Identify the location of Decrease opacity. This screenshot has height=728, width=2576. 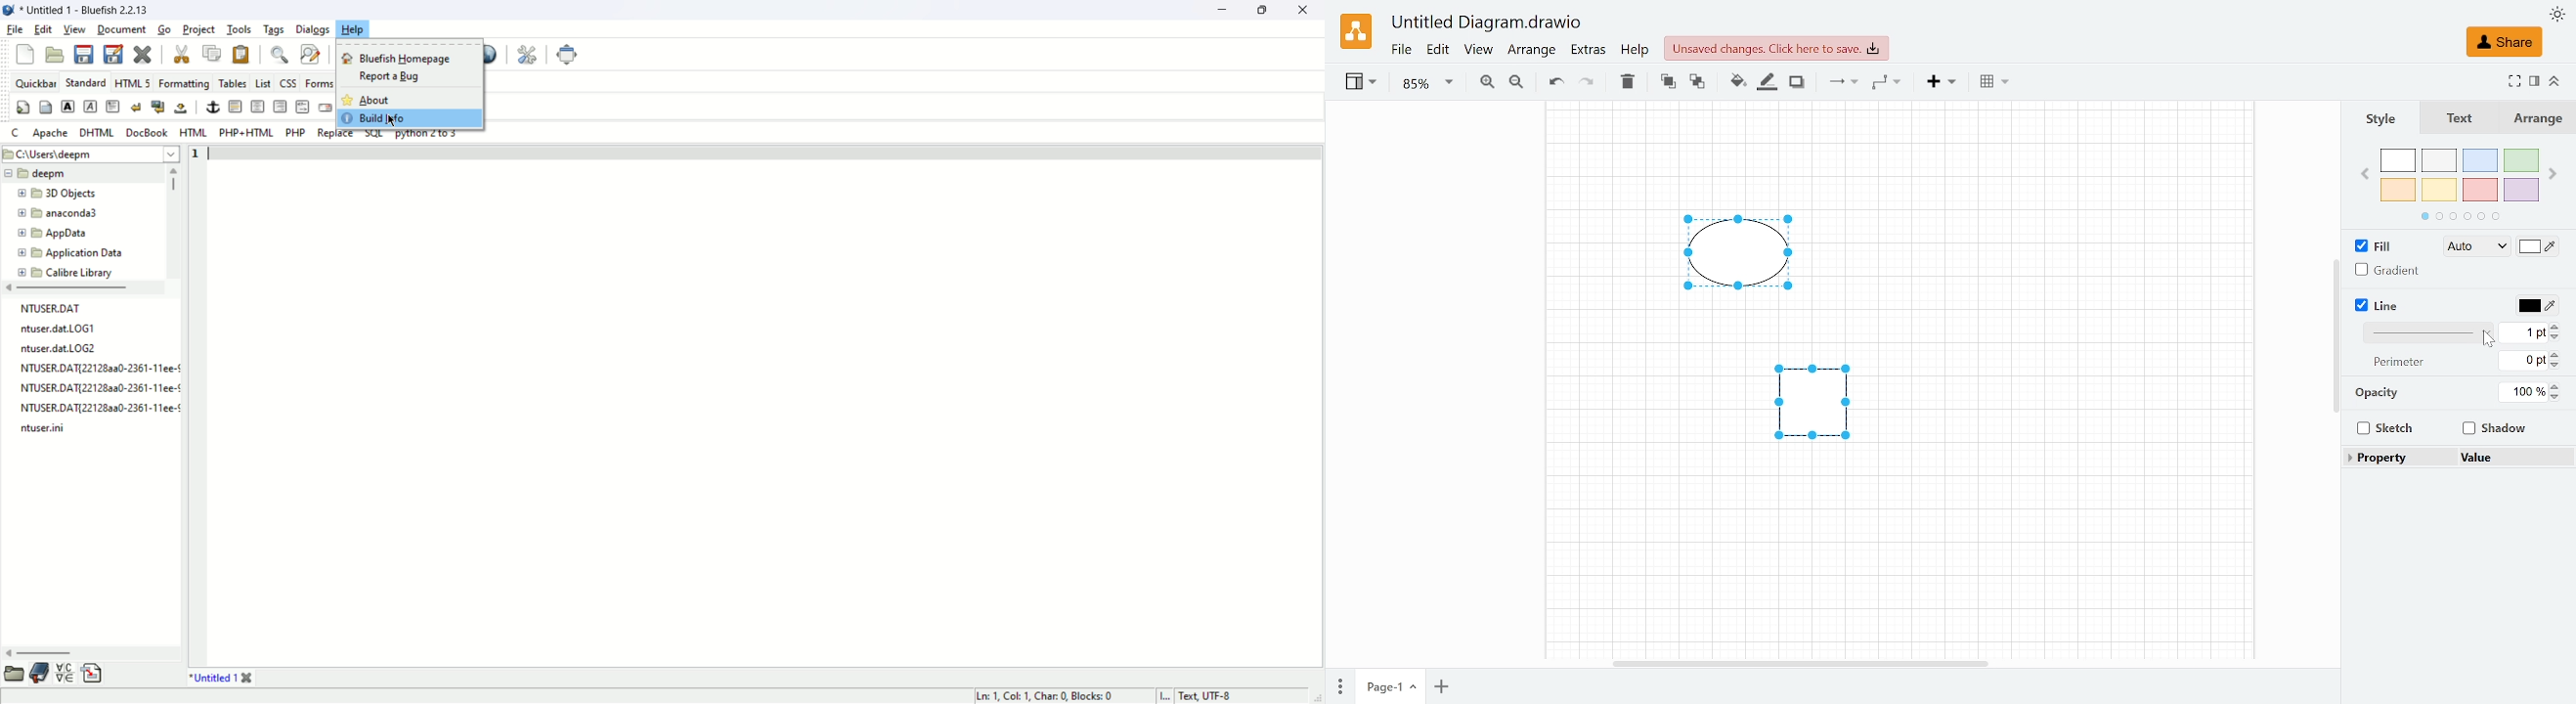
(2558, 397).